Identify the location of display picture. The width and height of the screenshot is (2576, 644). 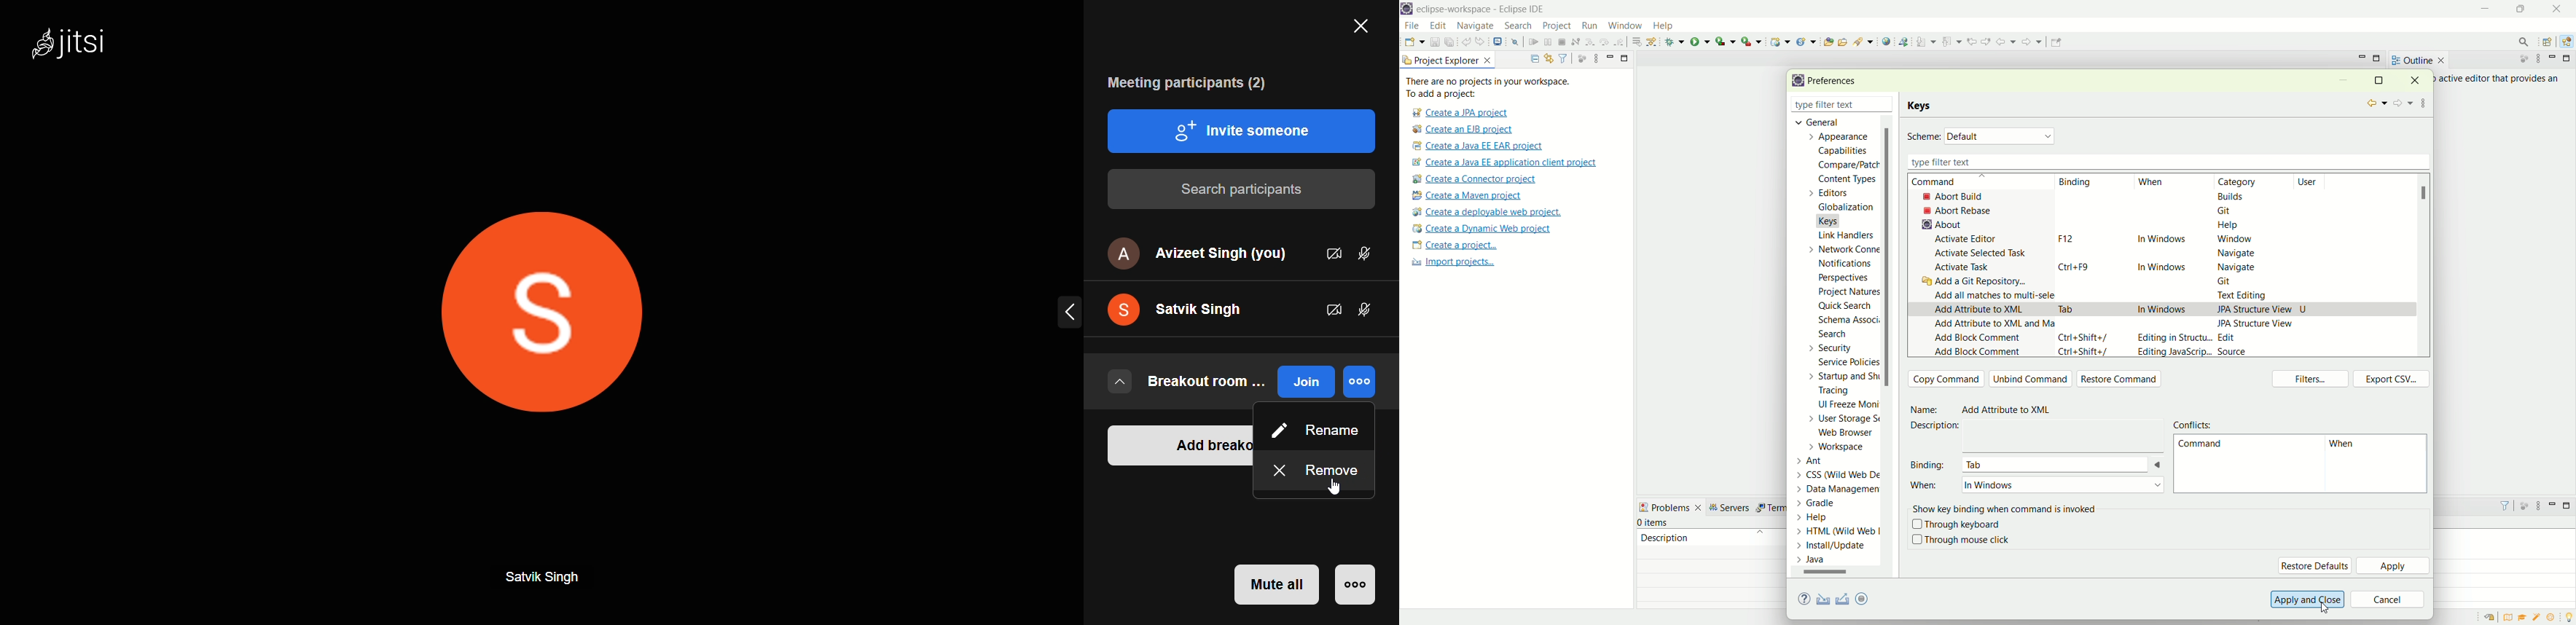
(558, 313).